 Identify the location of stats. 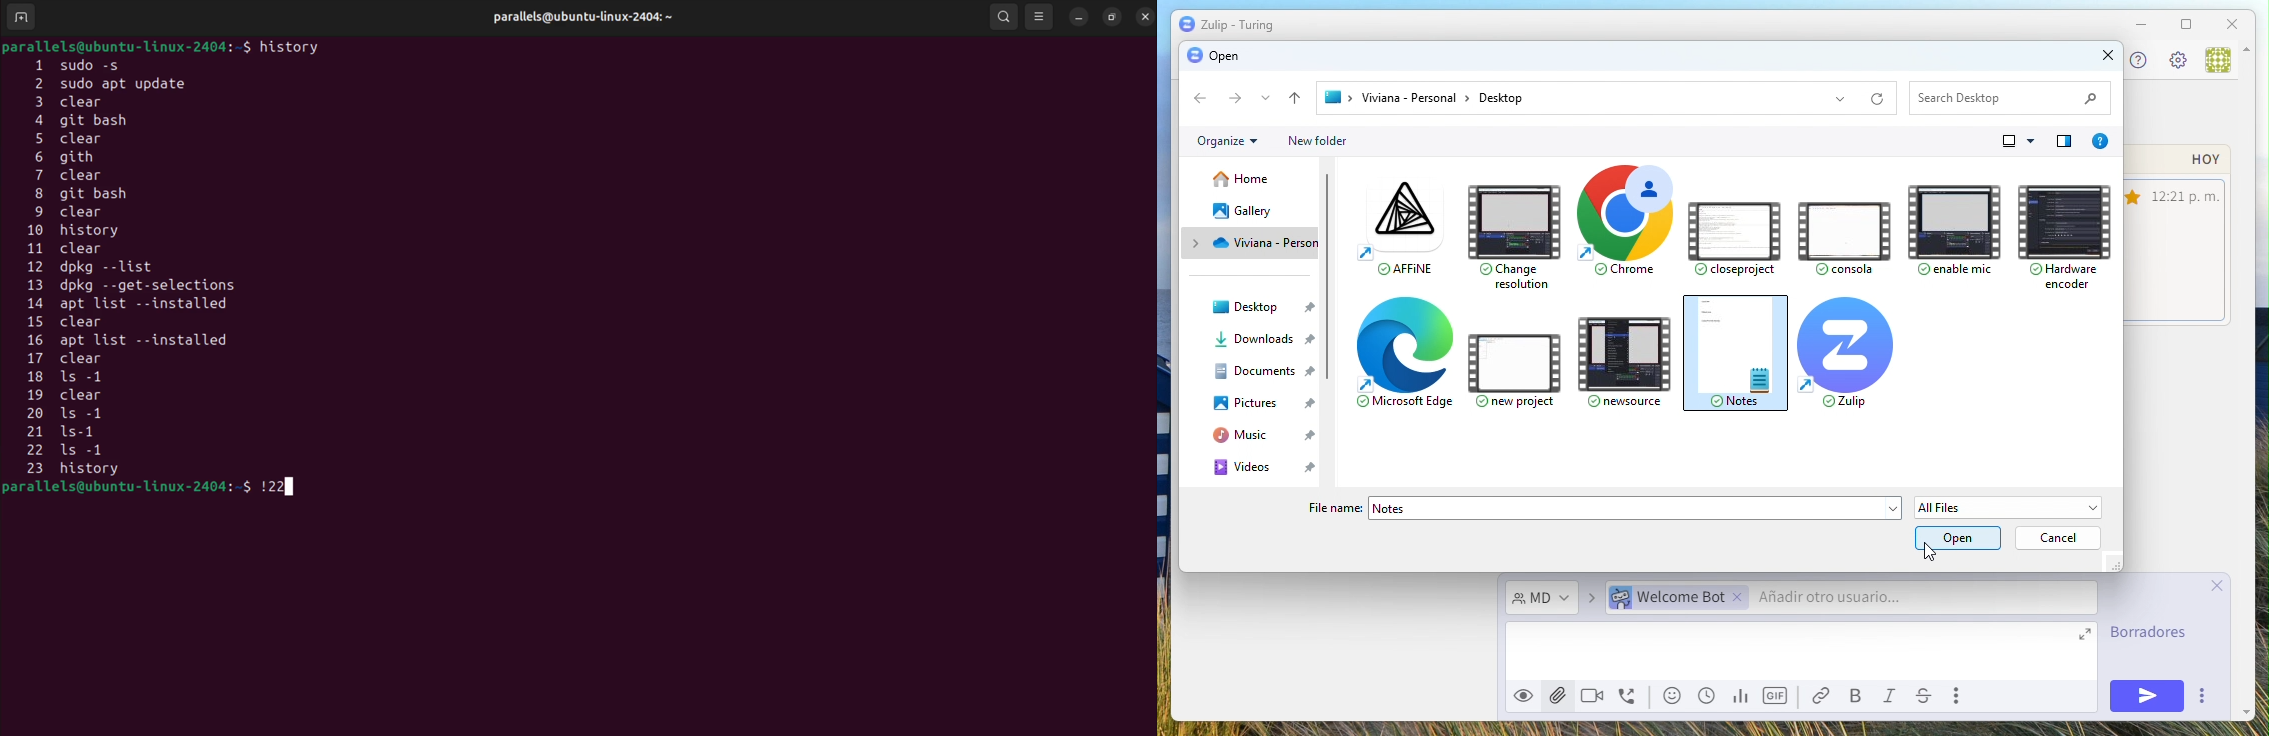
(1739, 697).